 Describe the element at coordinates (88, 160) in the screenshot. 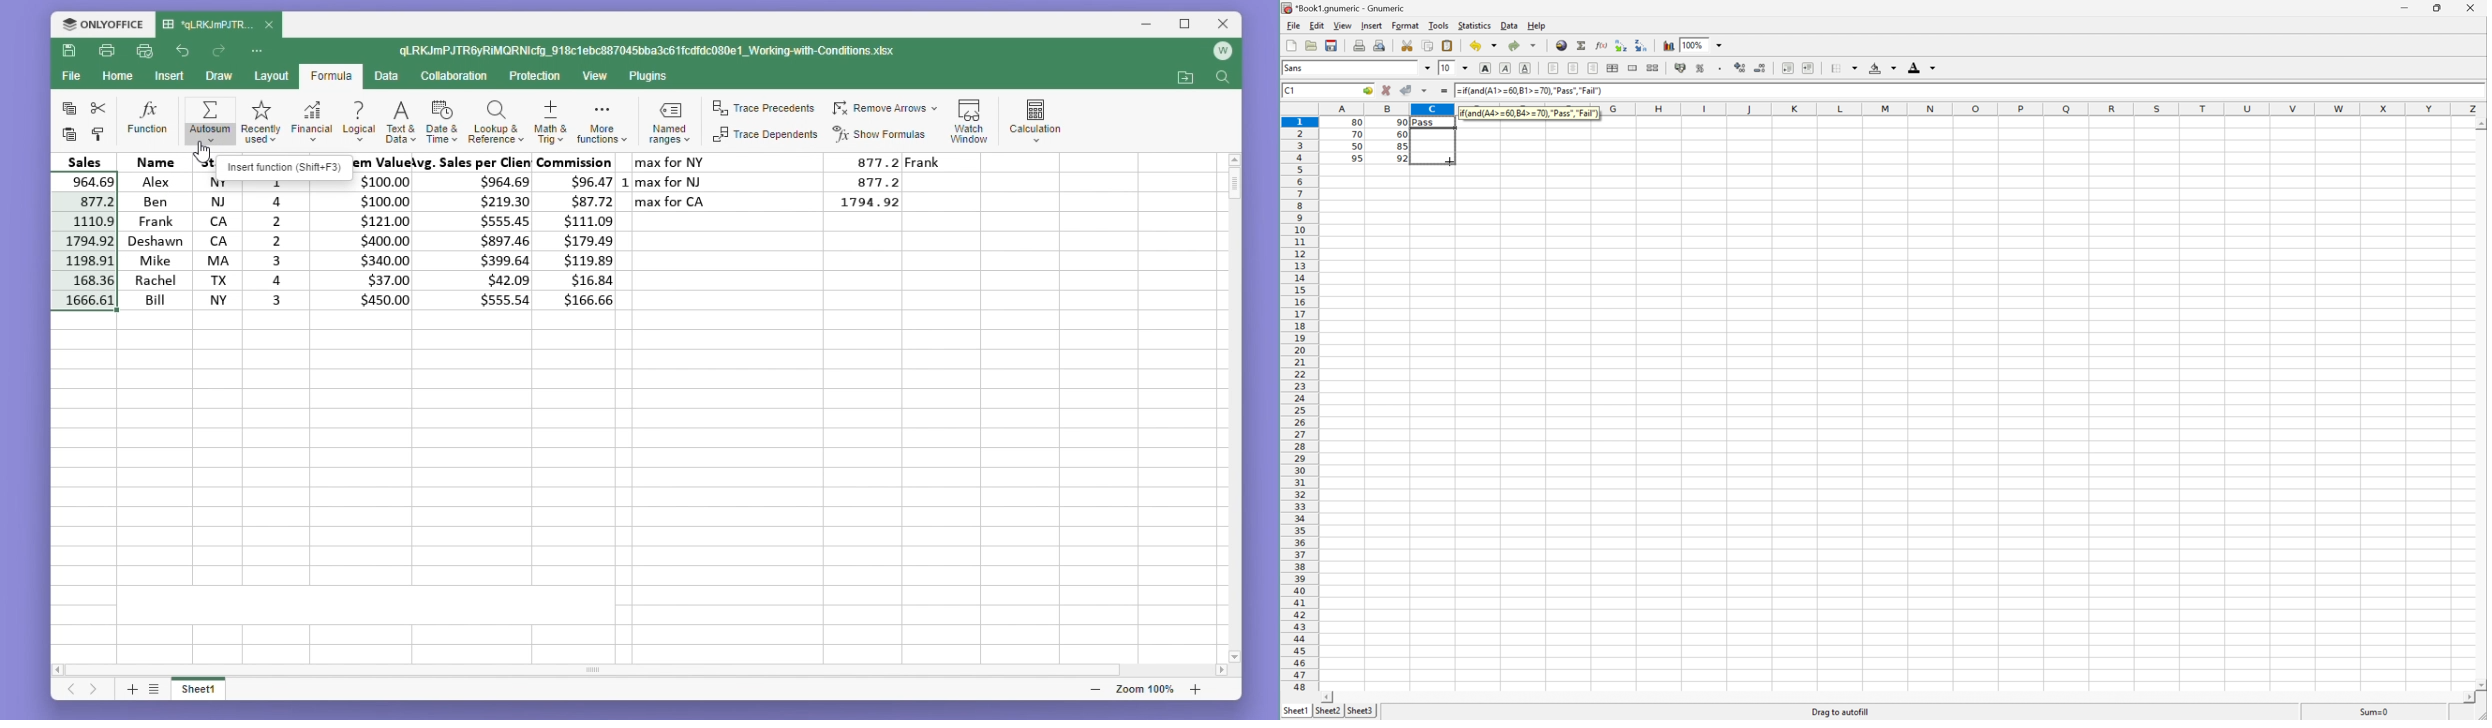

I see `sales` at that location.